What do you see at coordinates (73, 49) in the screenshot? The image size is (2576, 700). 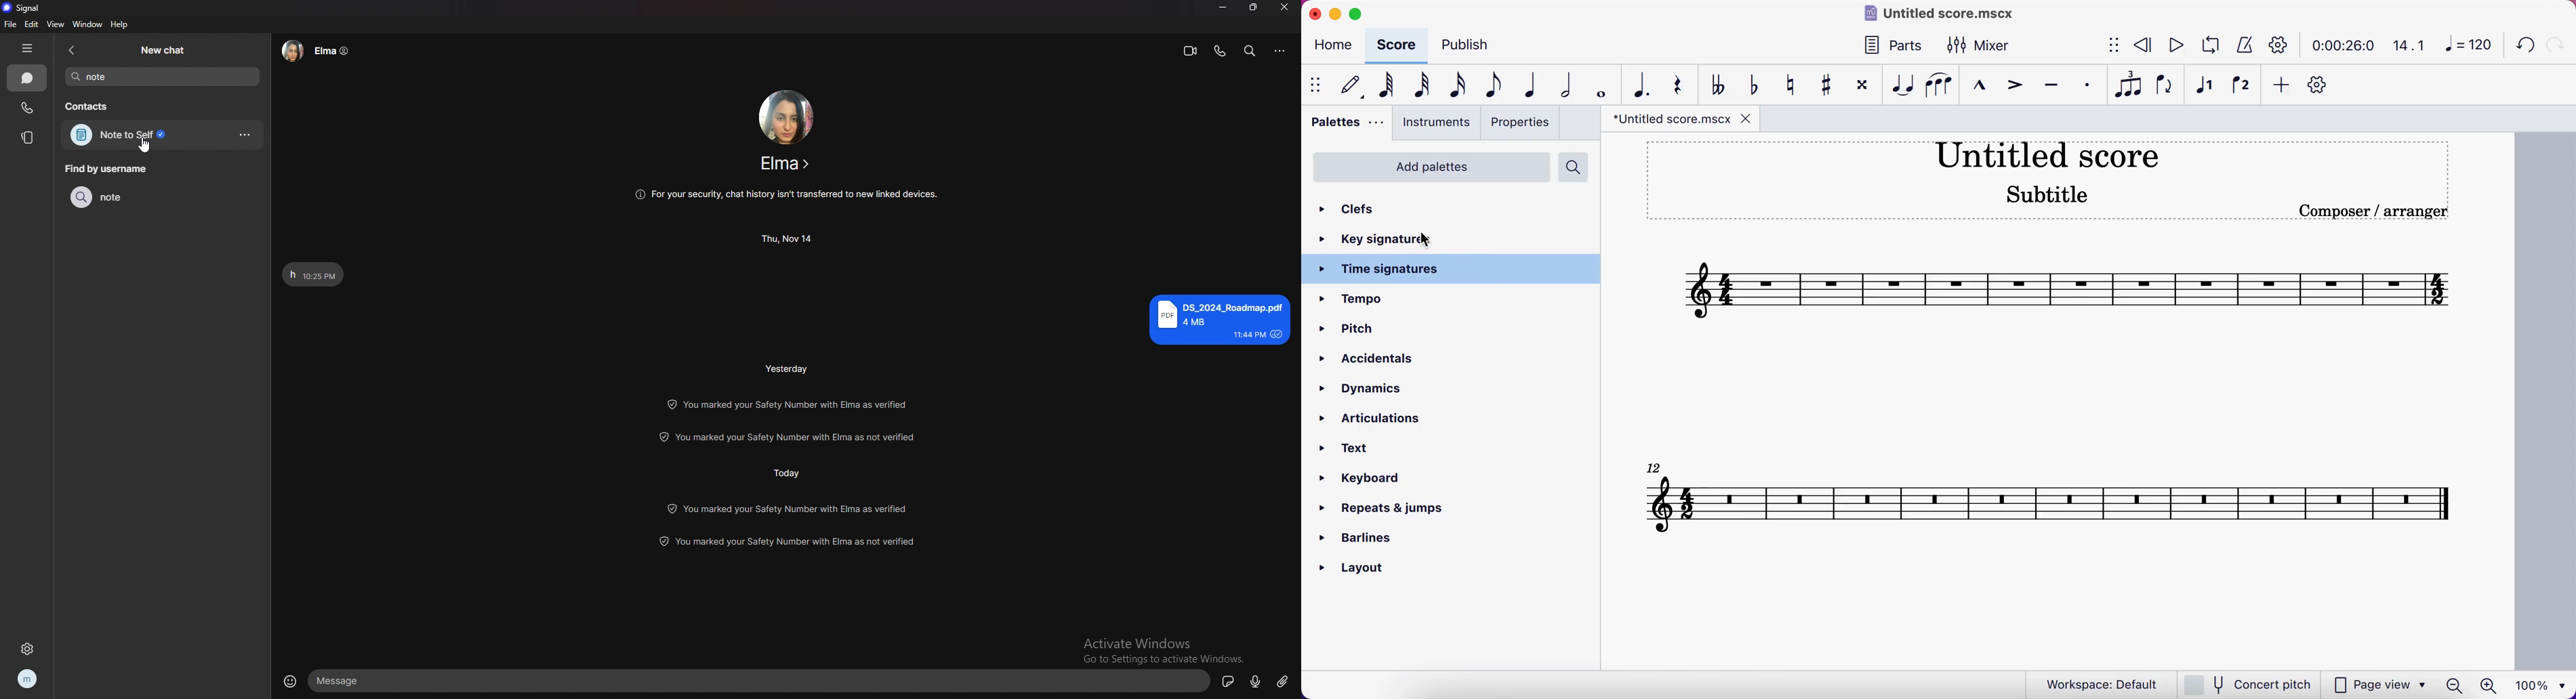 I see `back` at bounding box center [73, 49].